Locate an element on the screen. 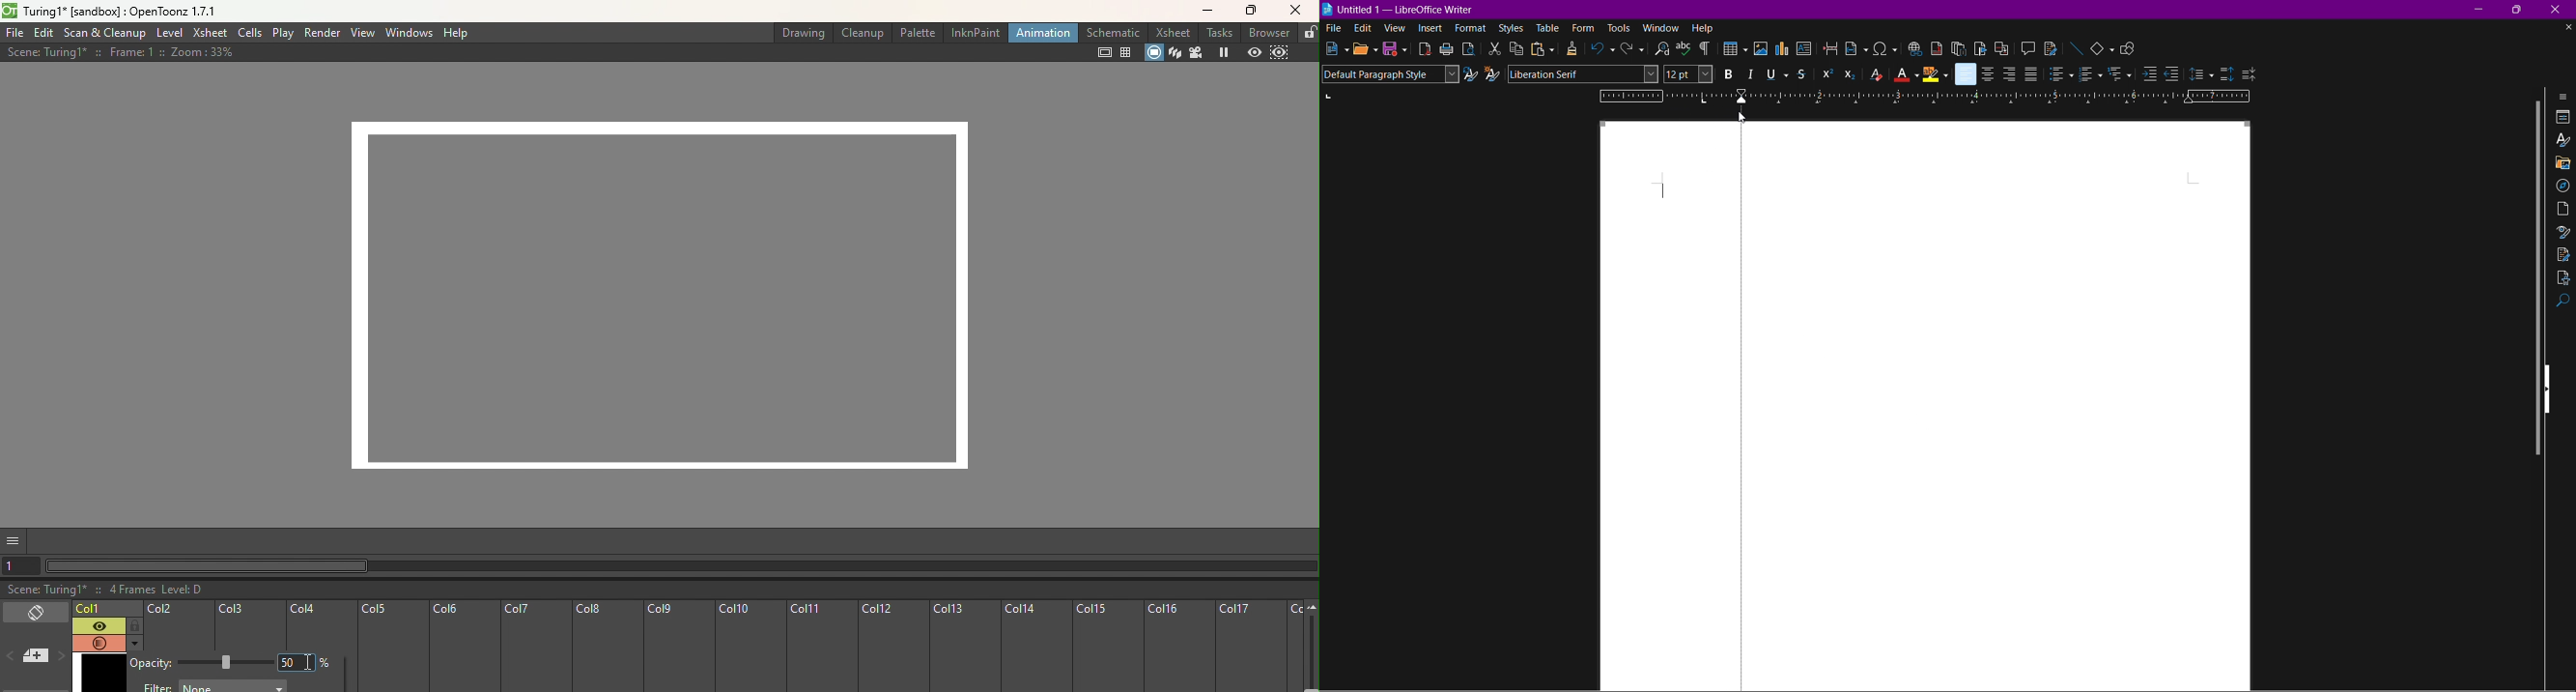 Image resolution: width=2576 pixels, height=700 pixels. Decrease indent is located at coordinates (2174, 75).